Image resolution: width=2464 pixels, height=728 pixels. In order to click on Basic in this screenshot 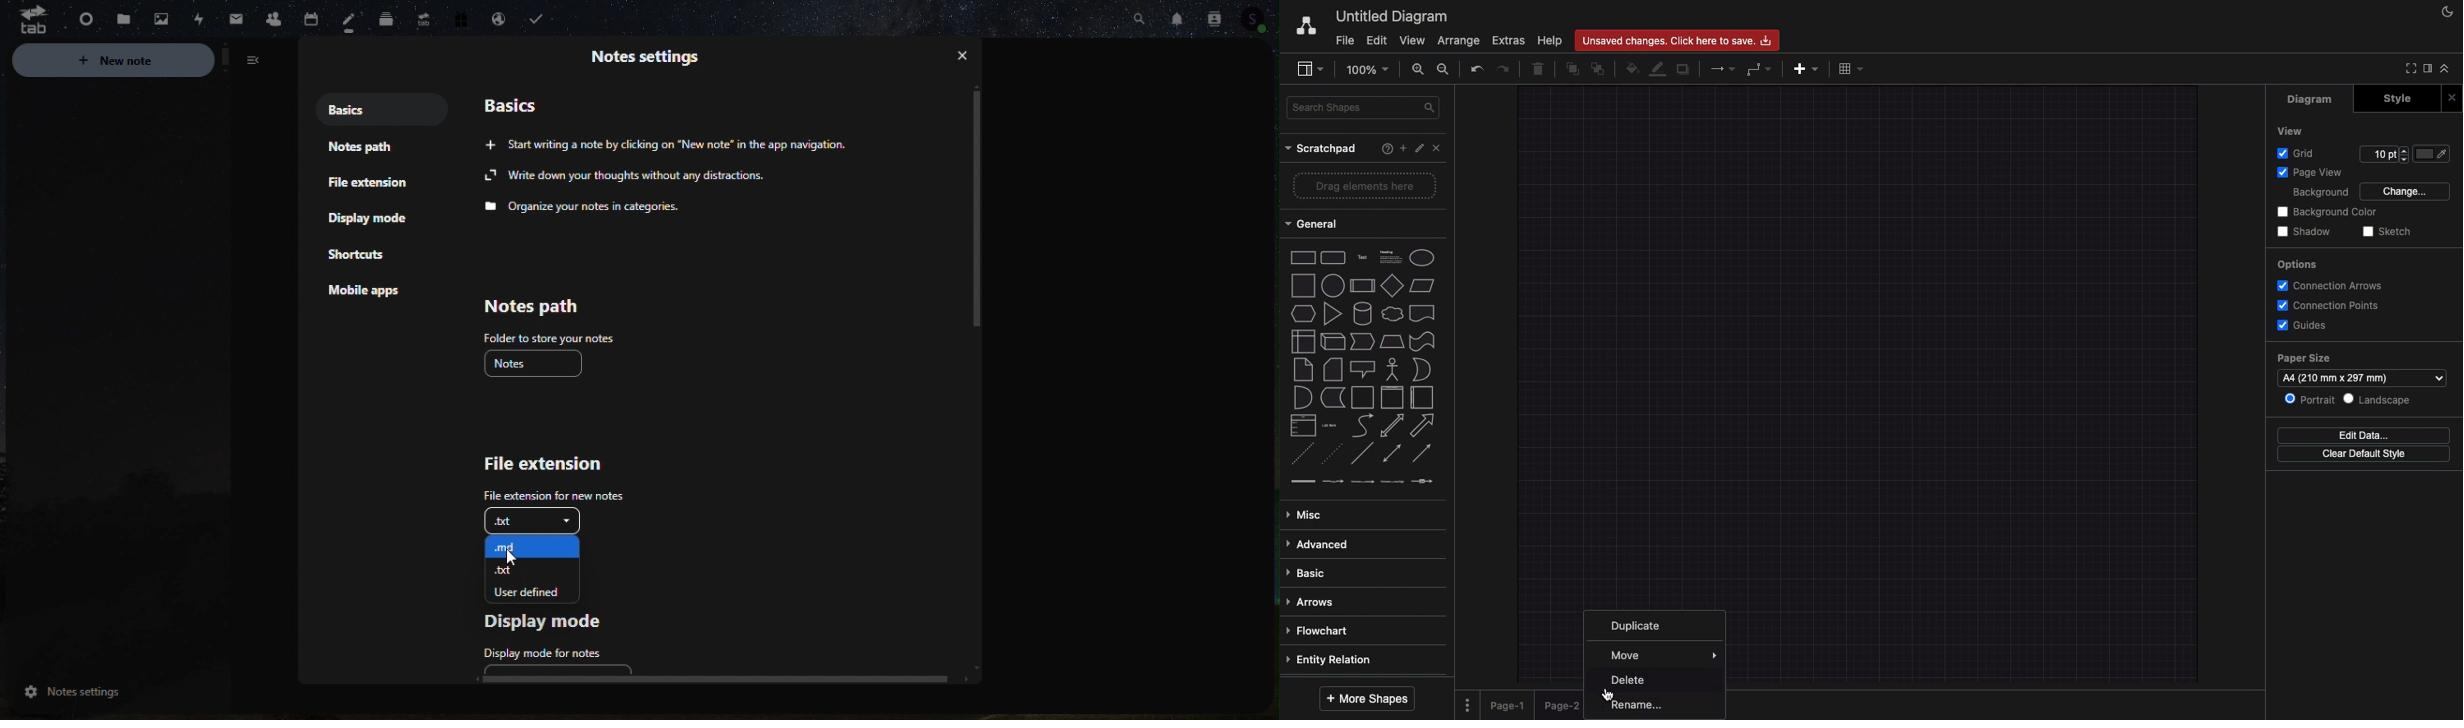, I will do `click(342, 108)`.